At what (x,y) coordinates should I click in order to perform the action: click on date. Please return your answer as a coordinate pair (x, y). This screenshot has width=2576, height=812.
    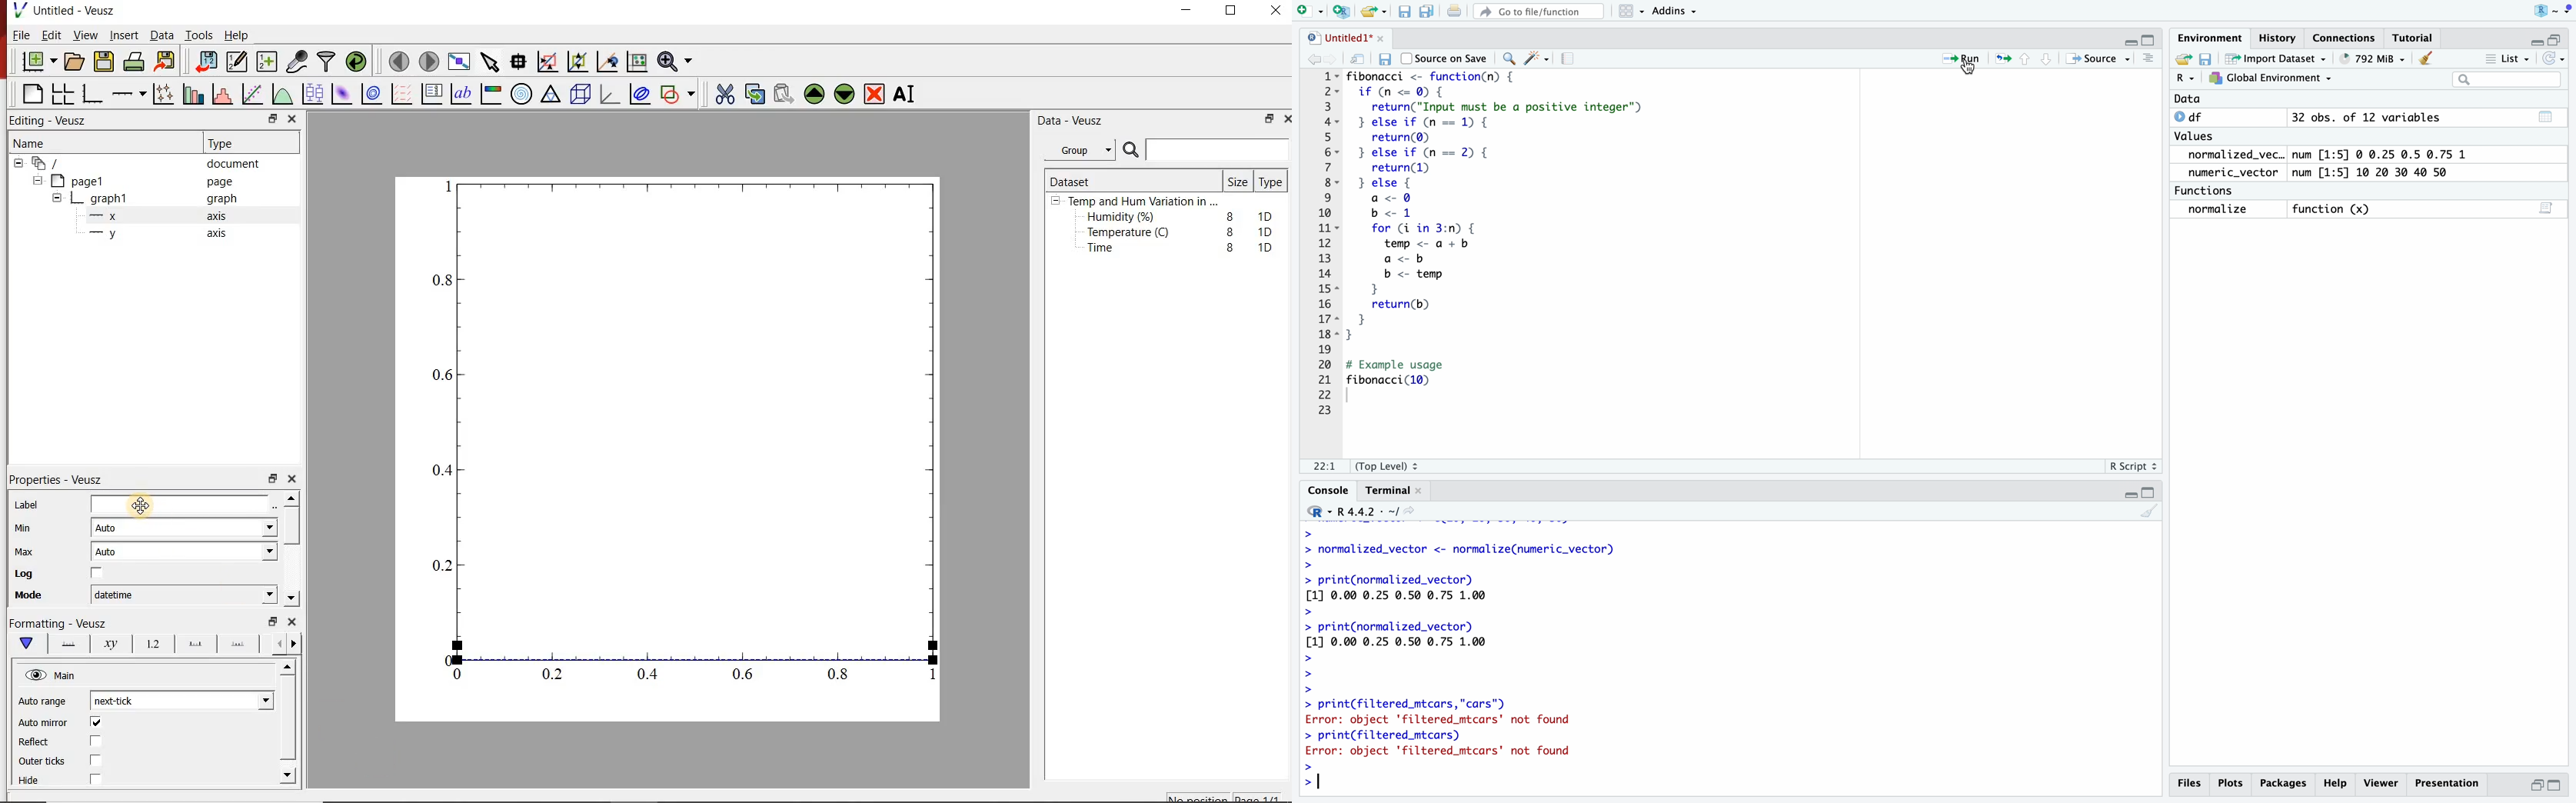
    Looking at the image, I should click on (2195, 98).